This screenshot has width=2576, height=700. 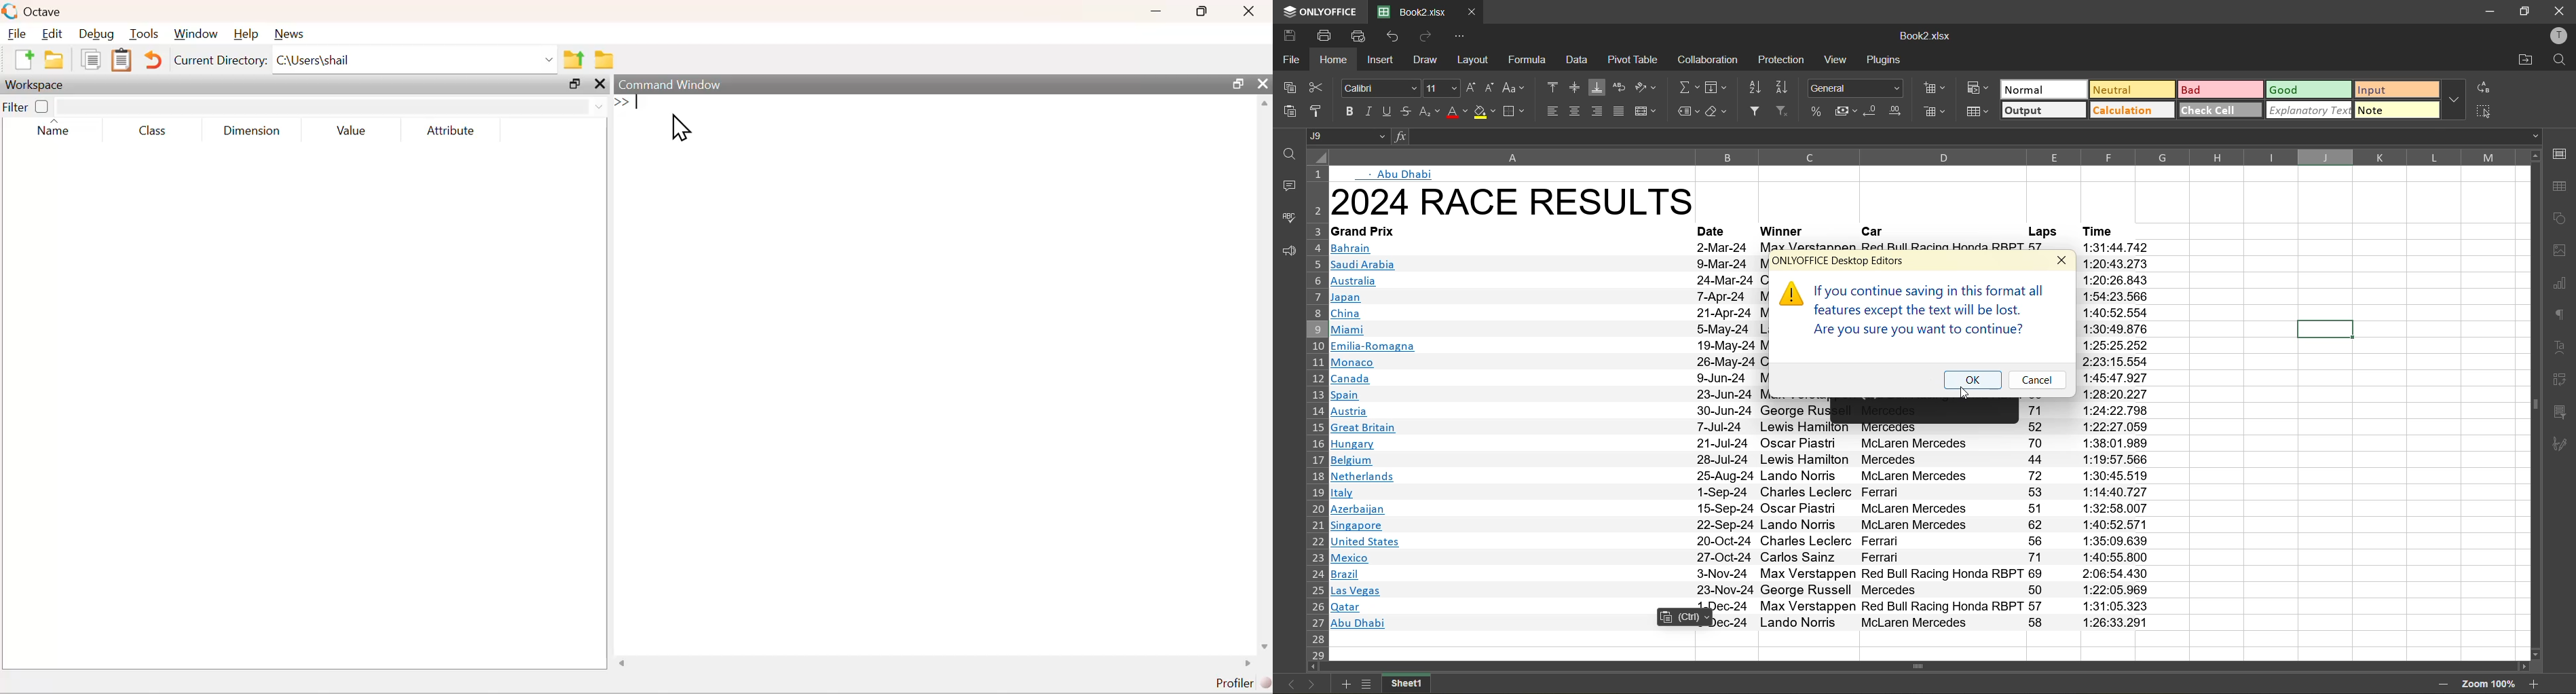 What do you see at coordinates (1578, 60) in the screenshot?
I see `data` at bounding box center [1578, 60].